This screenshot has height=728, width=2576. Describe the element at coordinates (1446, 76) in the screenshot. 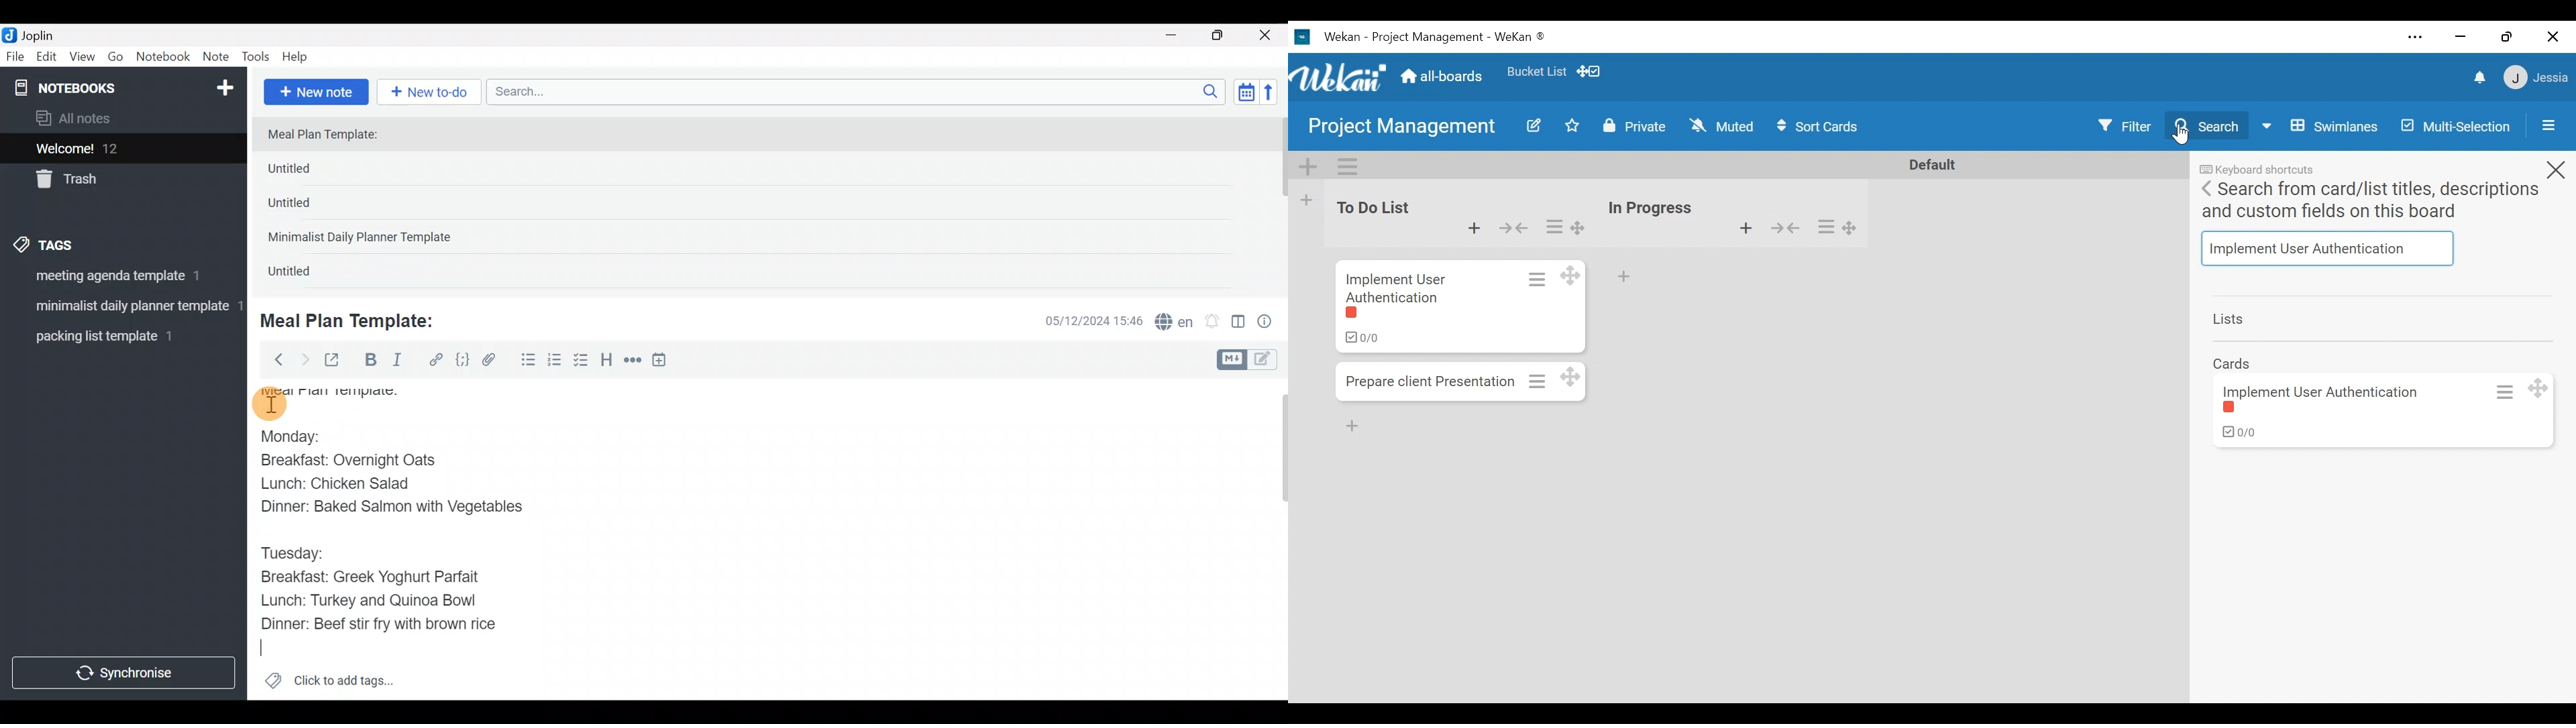

I see `Home (all boards)` at that location.